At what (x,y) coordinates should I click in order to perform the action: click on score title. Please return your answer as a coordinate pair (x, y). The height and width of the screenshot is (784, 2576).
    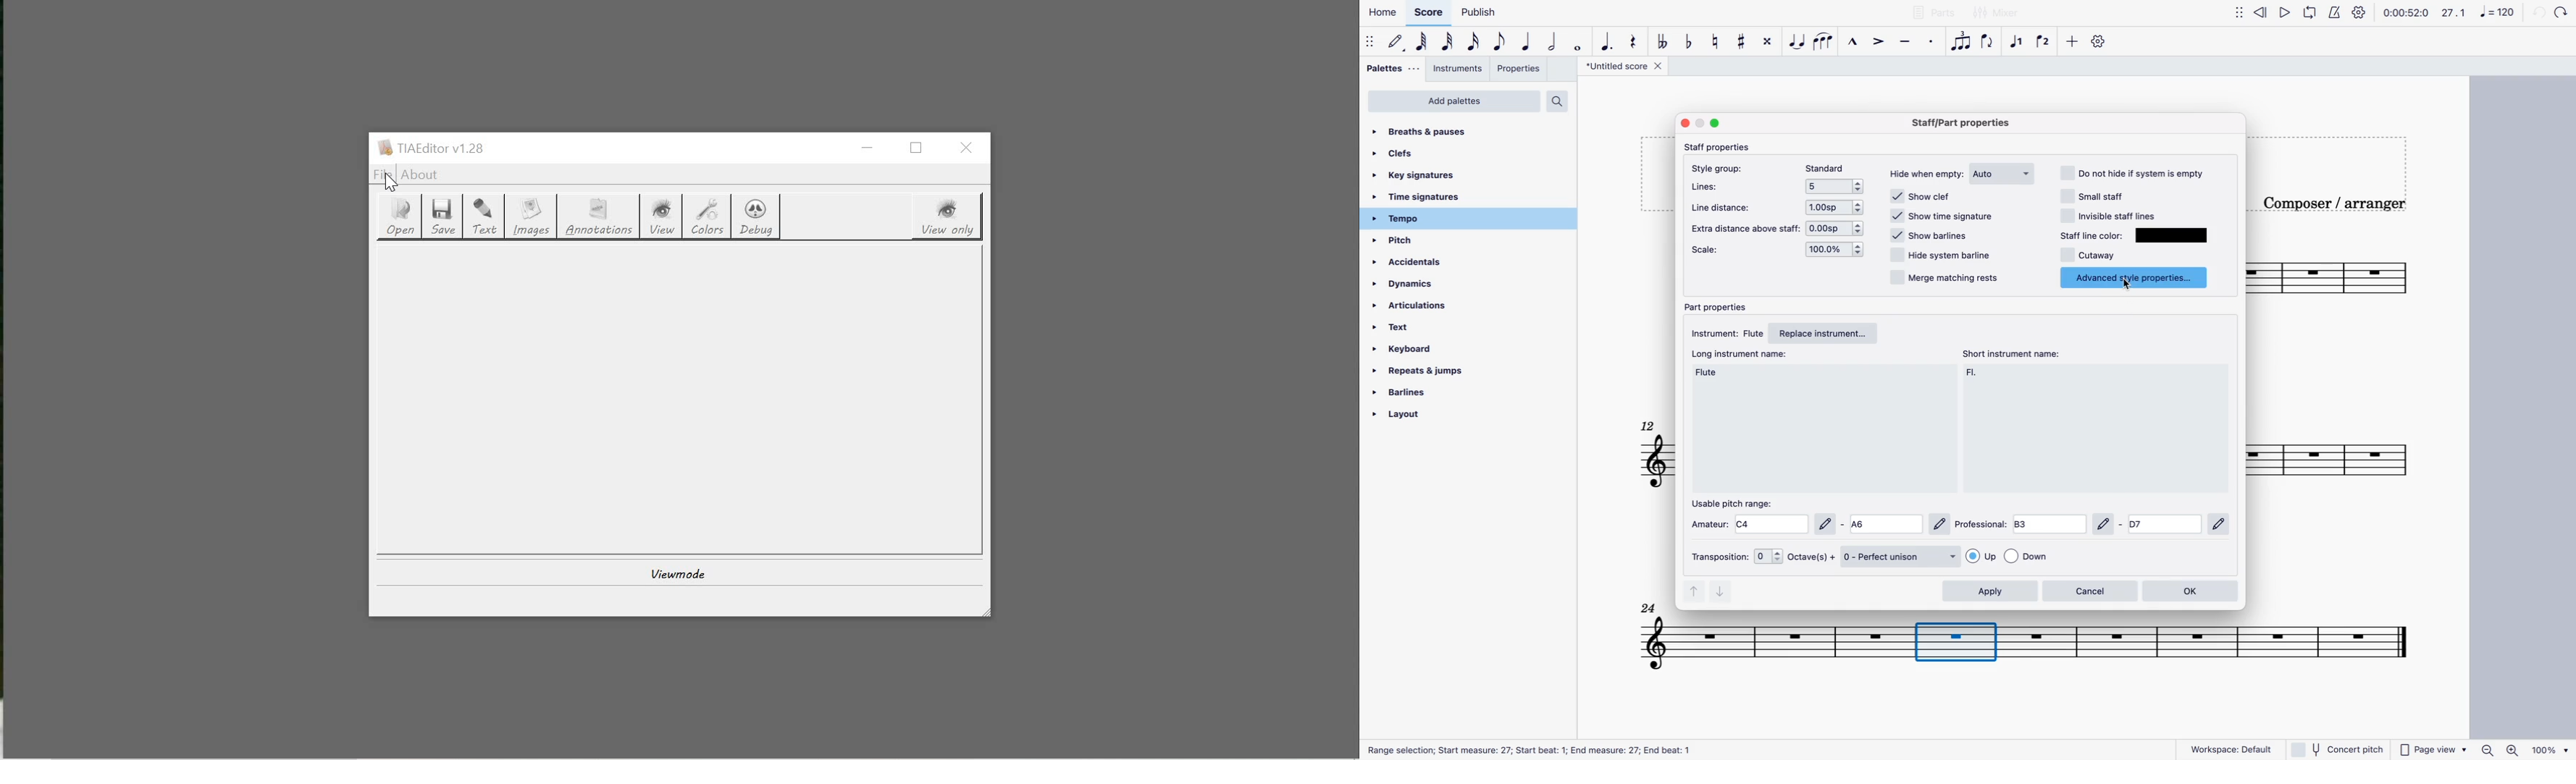
    Looking at the image, I should click on (1617, 66).